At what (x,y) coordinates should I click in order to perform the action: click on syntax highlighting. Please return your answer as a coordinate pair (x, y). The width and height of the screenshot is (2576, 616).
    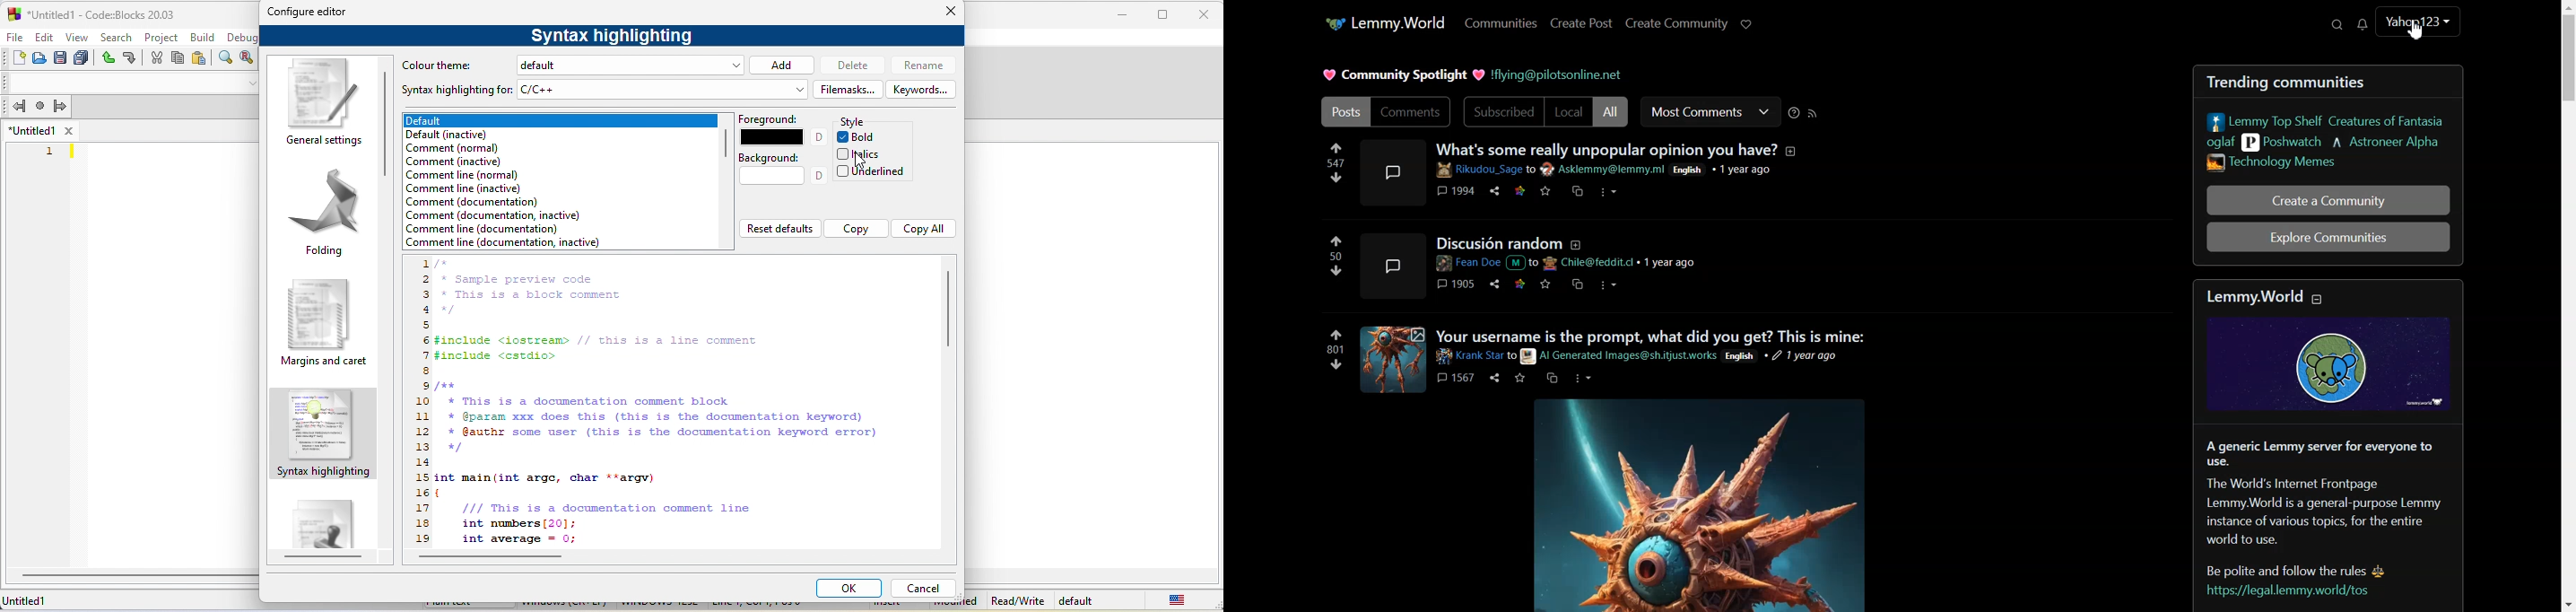
    Looking at the image, I should click on (614, 37).